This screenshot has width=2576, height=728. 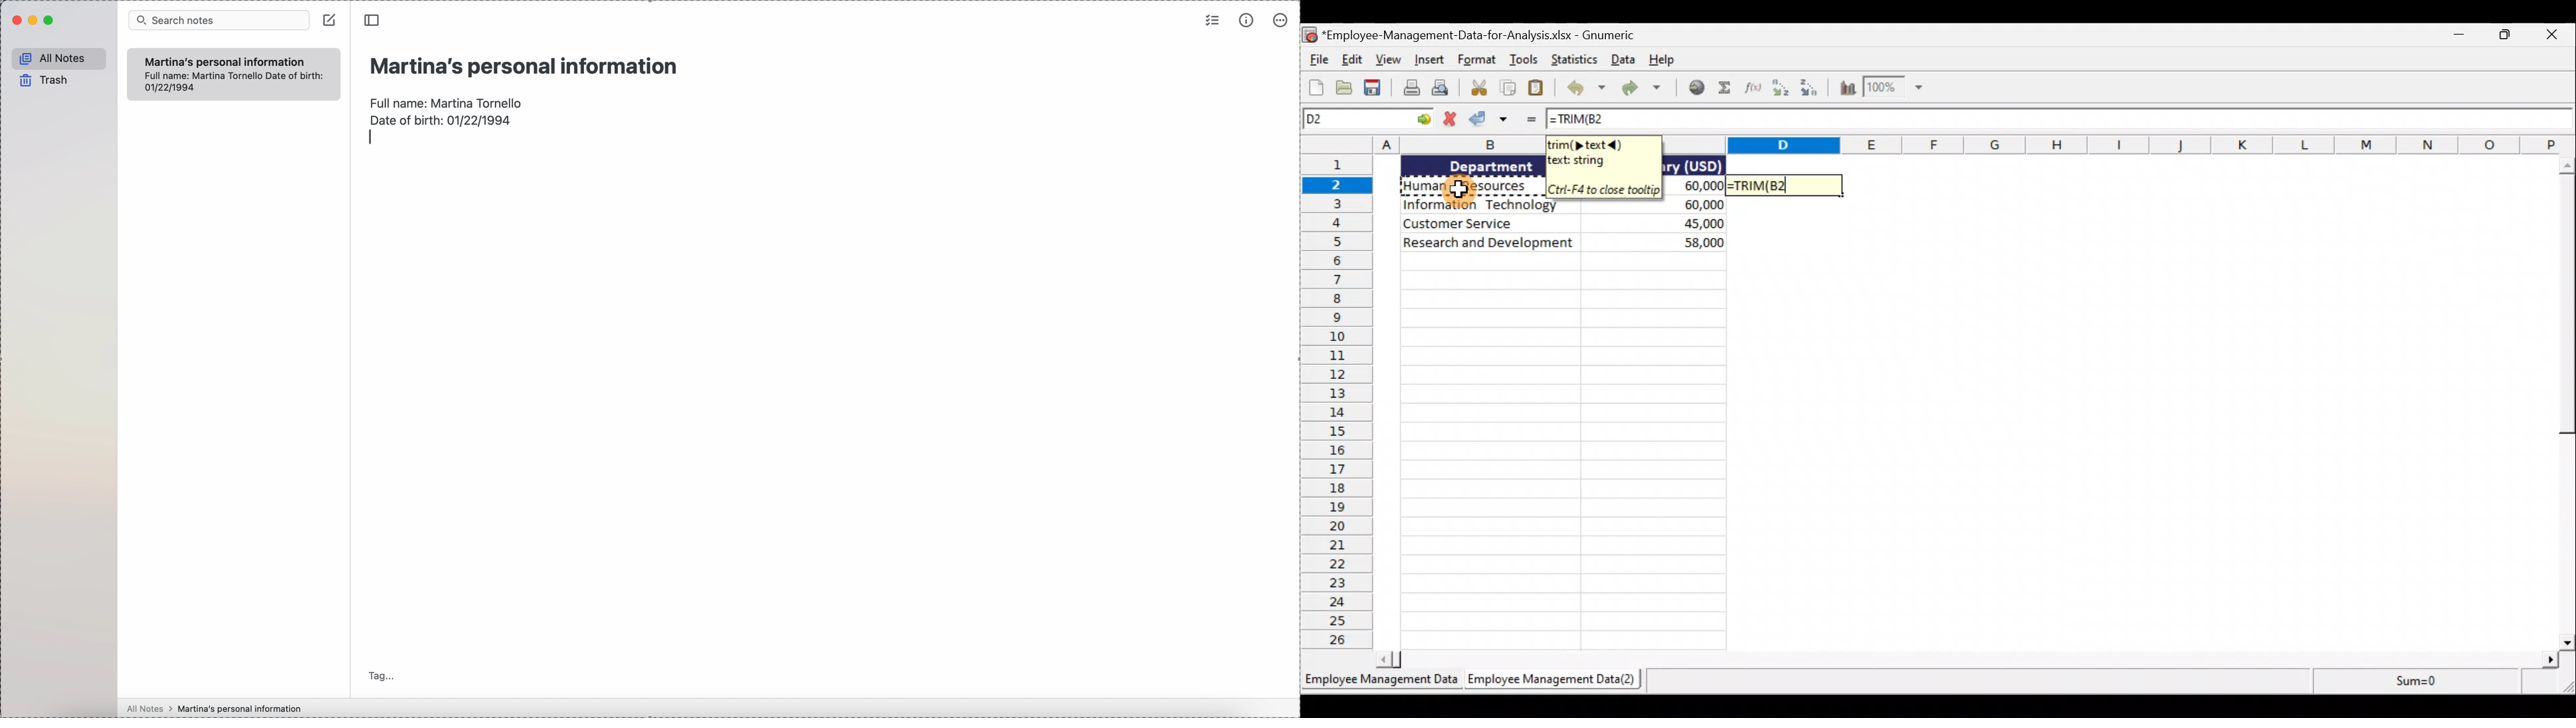 I want to click on =TRIM(B2, so click(x=1787, y=185).